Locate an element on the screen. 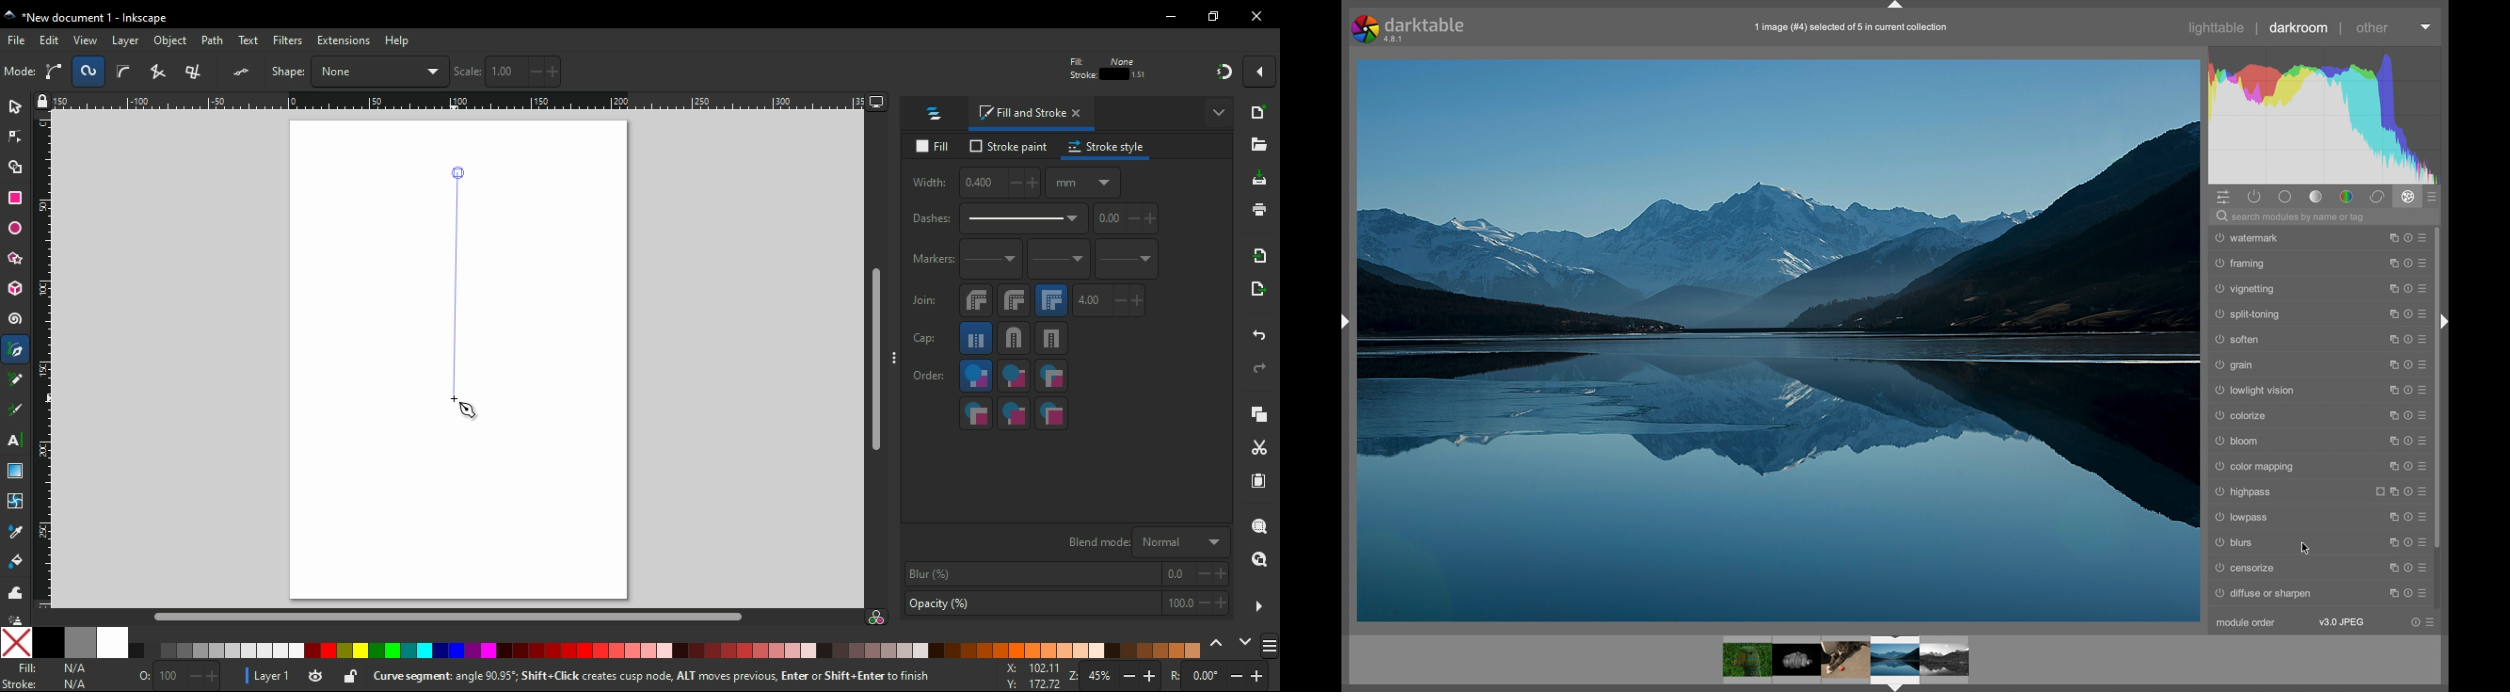 The width and height of the screenshot is (2520, 700). open file dialogue is located at coordinates (1259, 148).